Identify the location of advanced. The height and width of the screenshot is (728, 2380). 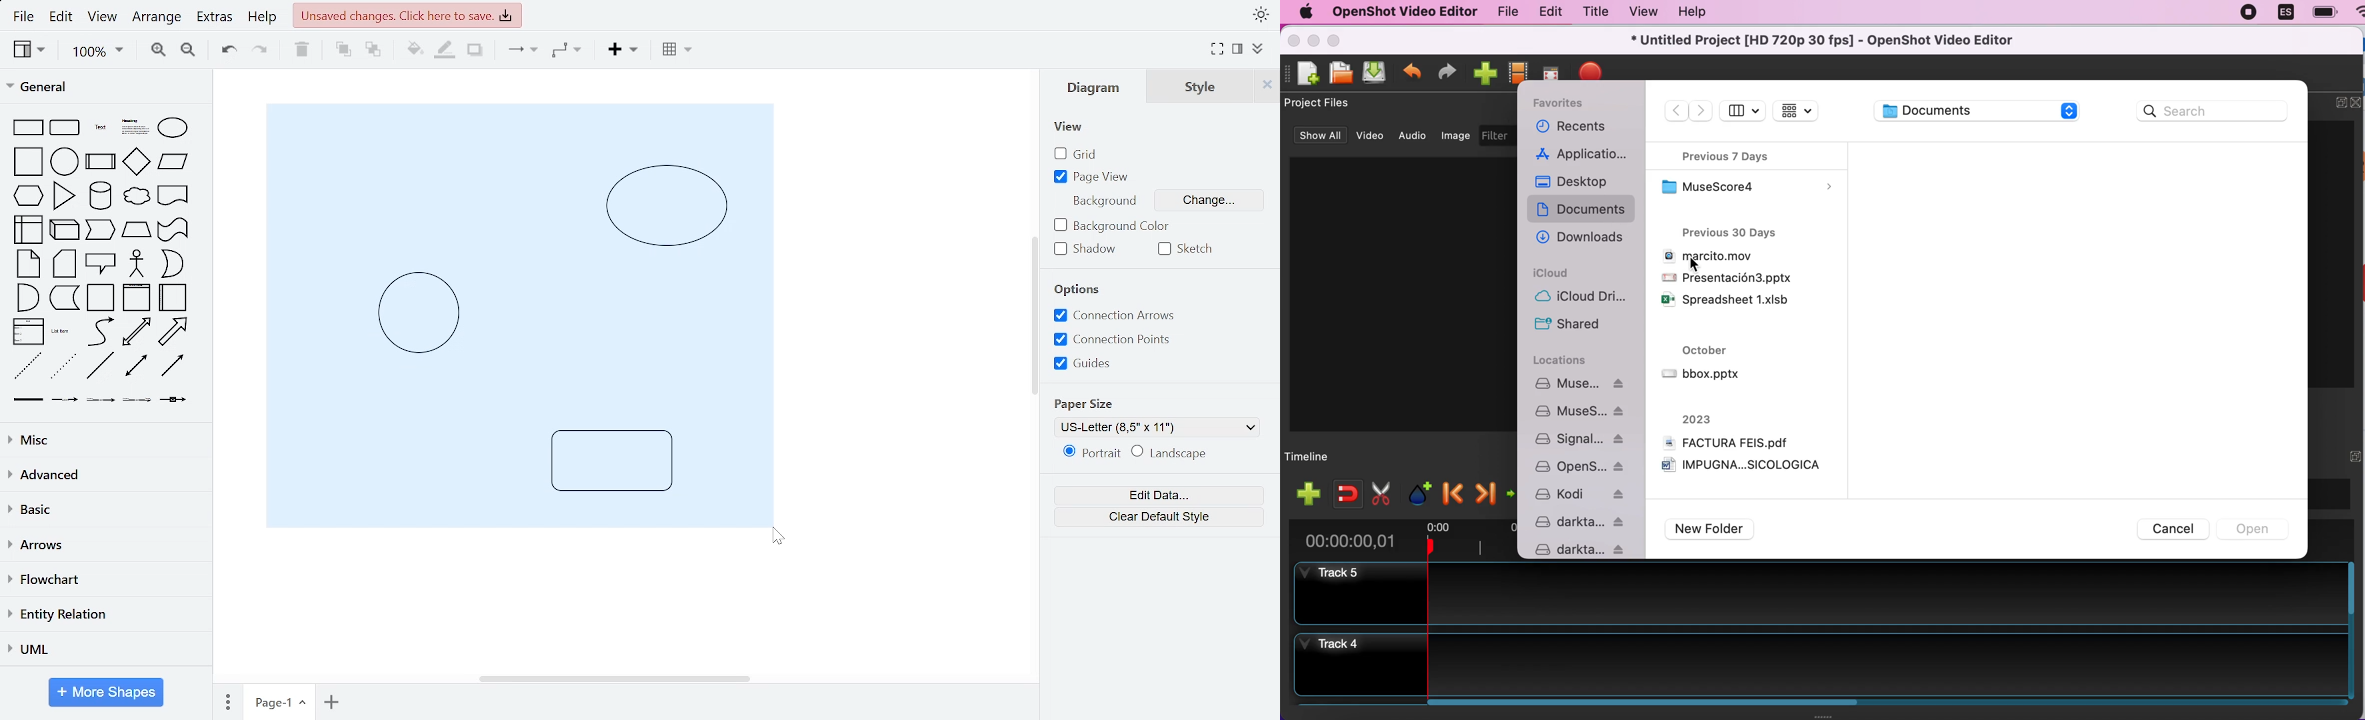
(102, 475).